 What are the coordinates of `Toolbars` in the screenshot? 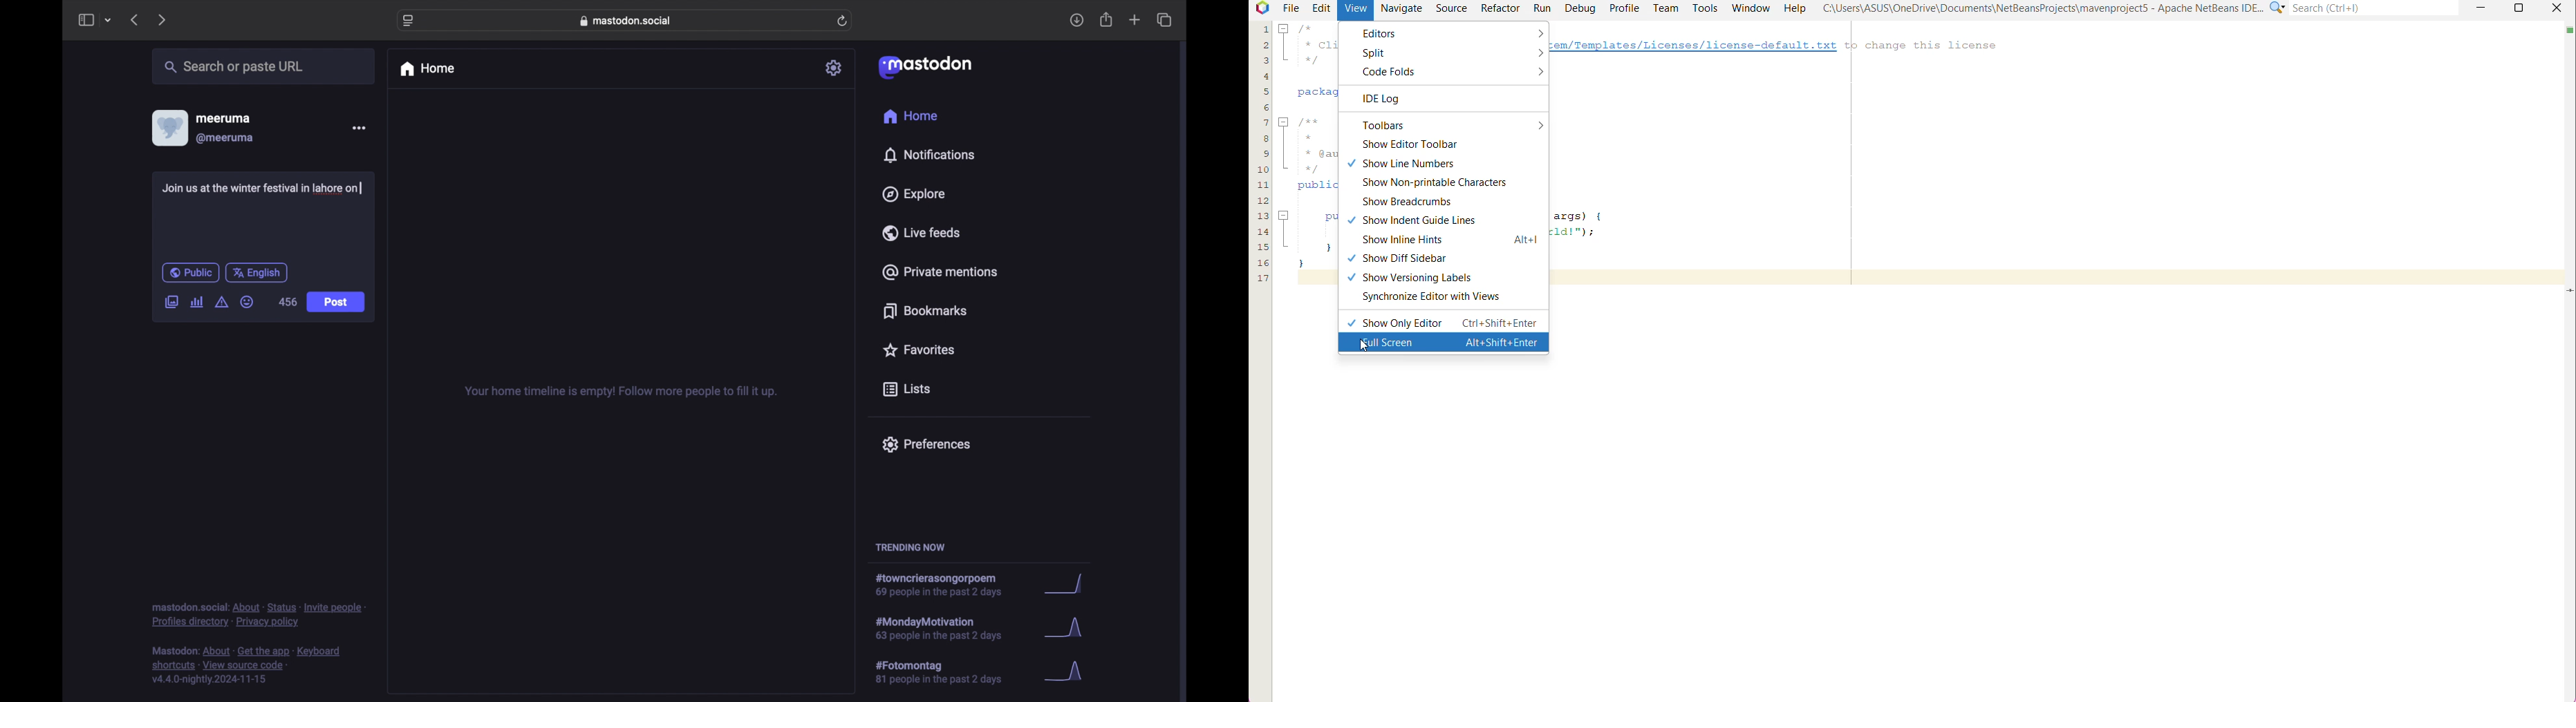 It's located at (1448, 125).